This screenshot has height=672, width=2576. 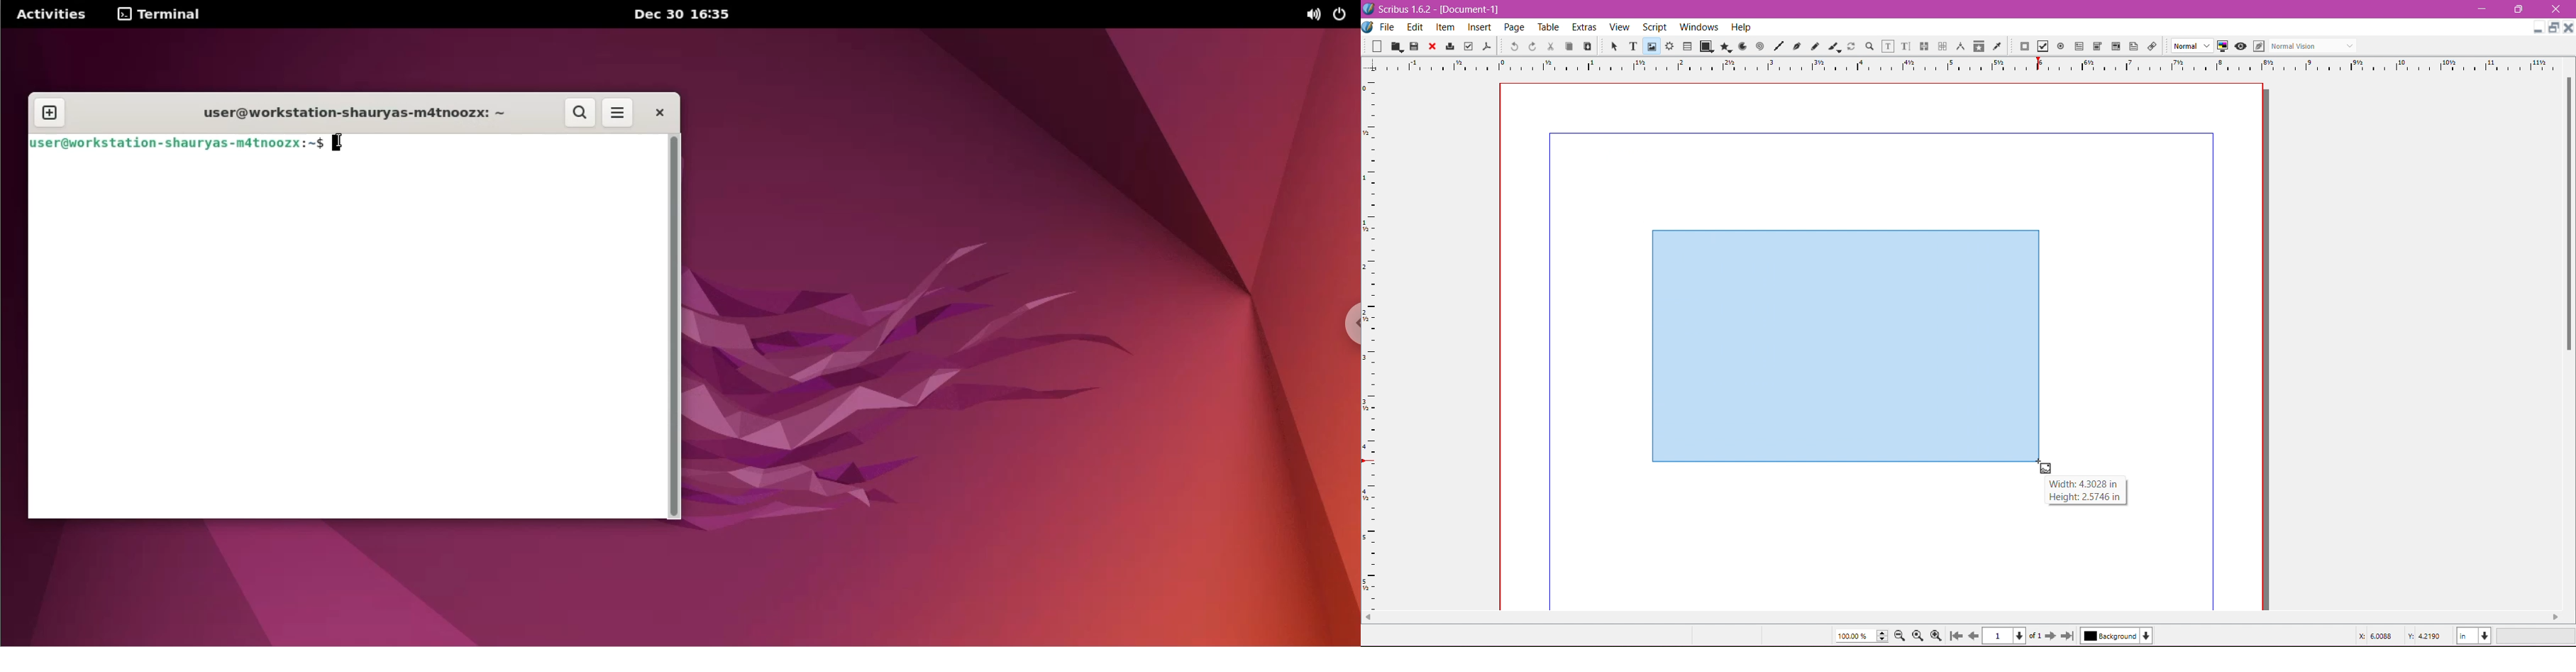 What do you see at coordinates (2424, 636) in the screenshot?
I see `Cursor Coordinate - Y ` at bounding box center [2424, 636].